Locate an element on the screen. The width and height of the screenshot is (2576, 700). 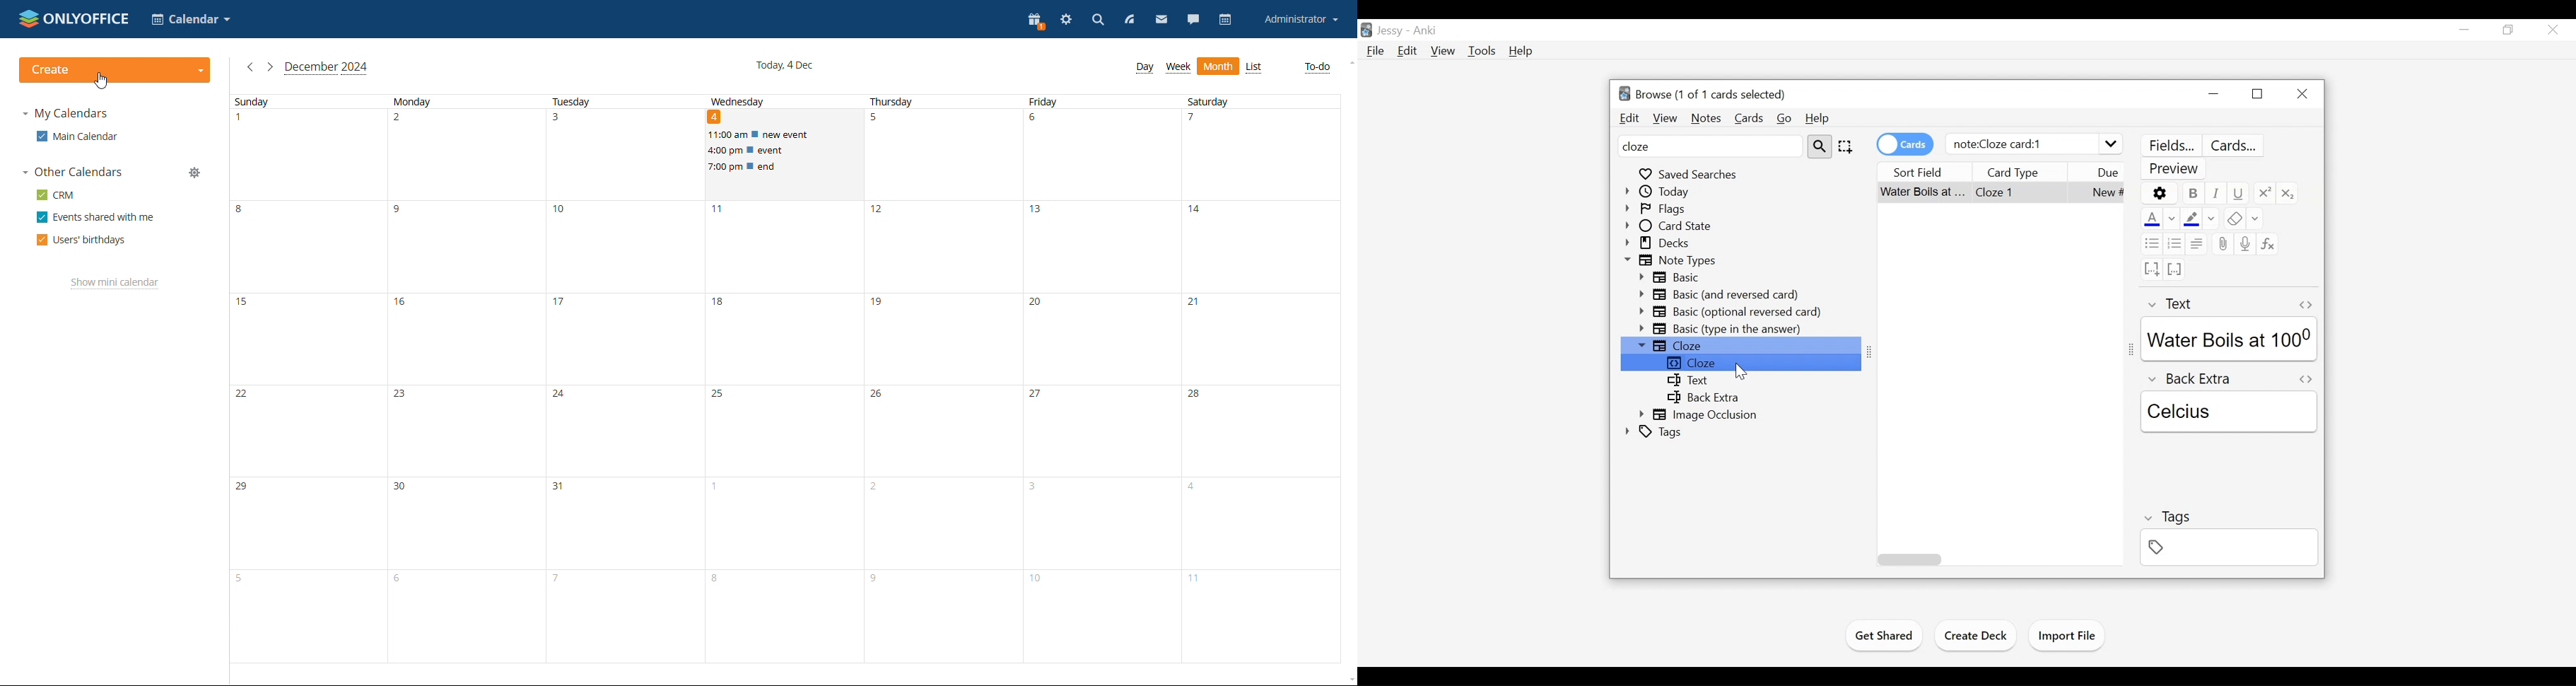
Text Color is located at coordinates (2160, 218).